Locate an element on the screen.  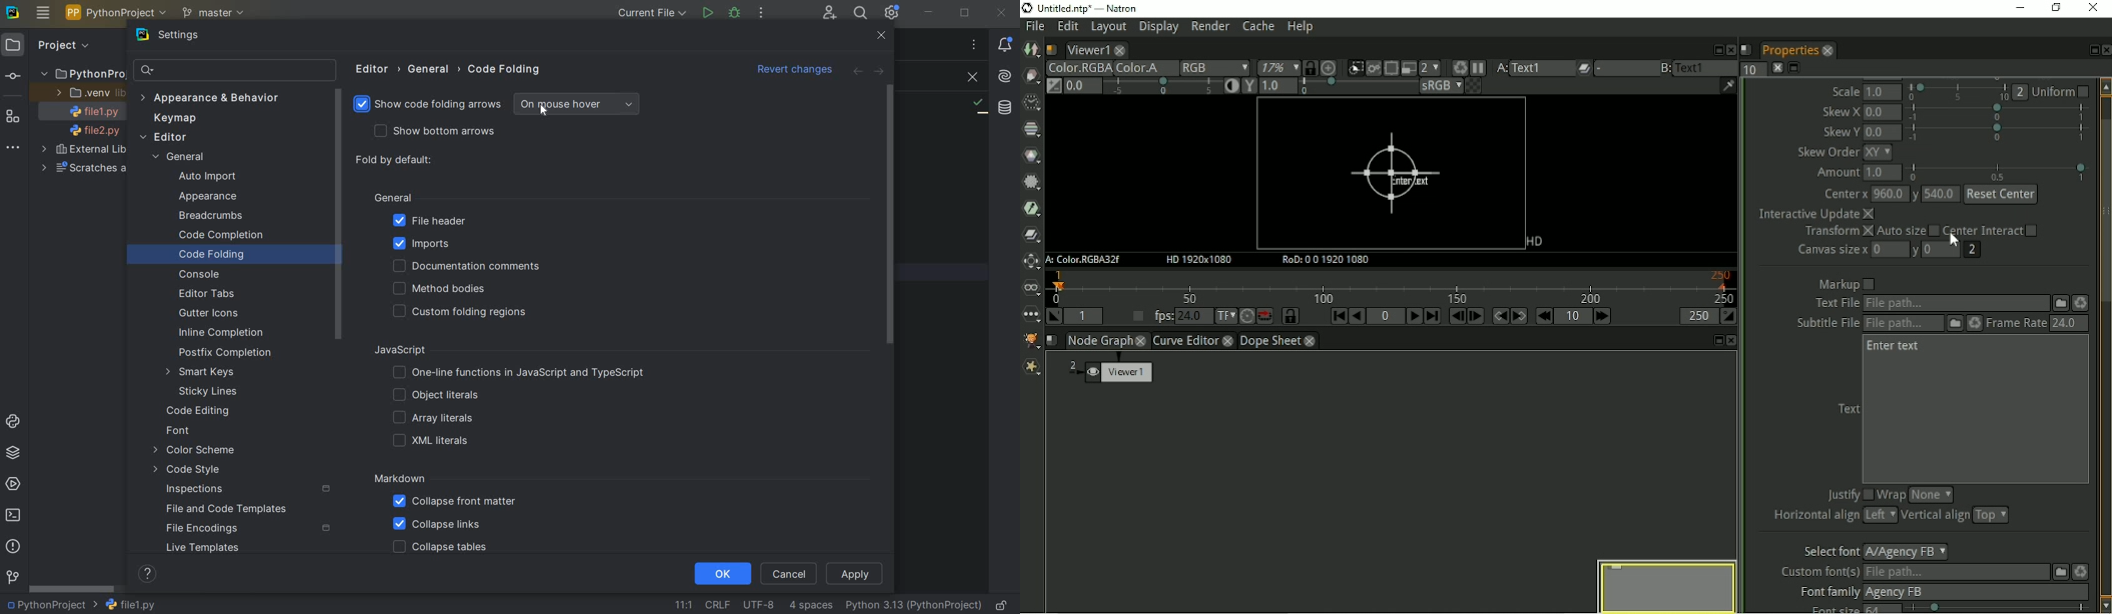
CODE STYLE is located at coordinates (207, 470).